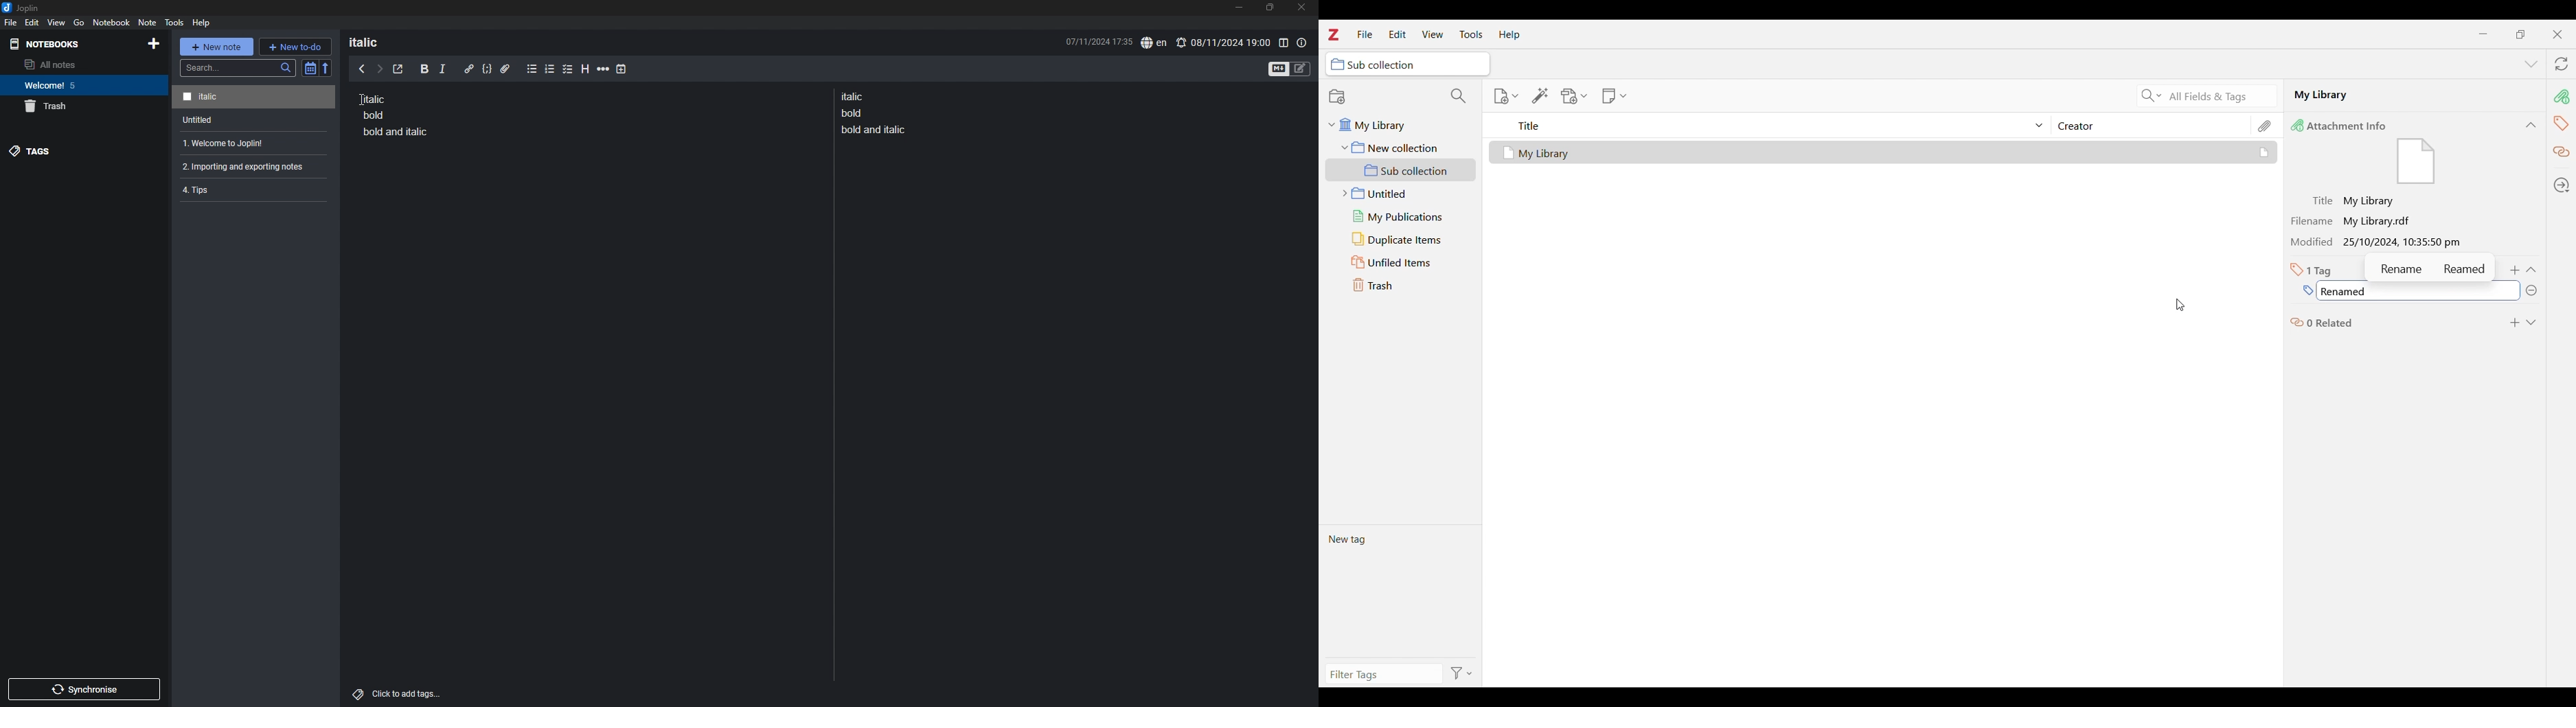 Image resolution: width=2576 pixels, height=728 pixels. I want to click on note, so click(253, 97).